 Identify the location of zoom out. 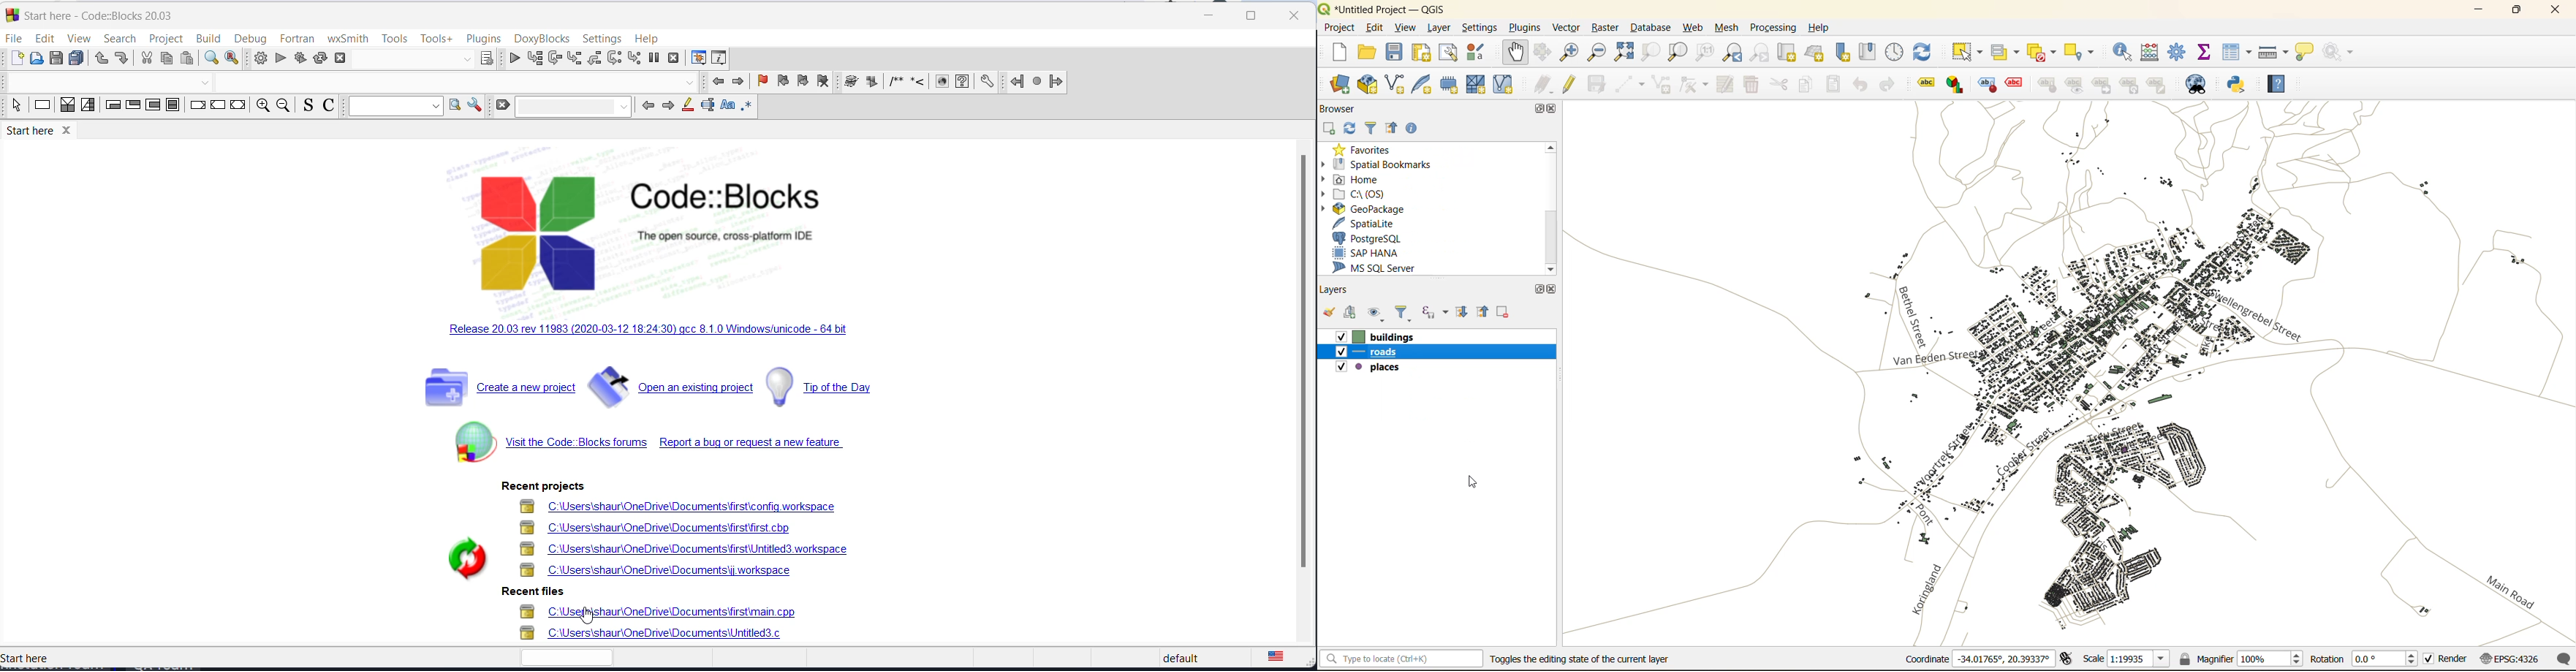
(1596, 51).